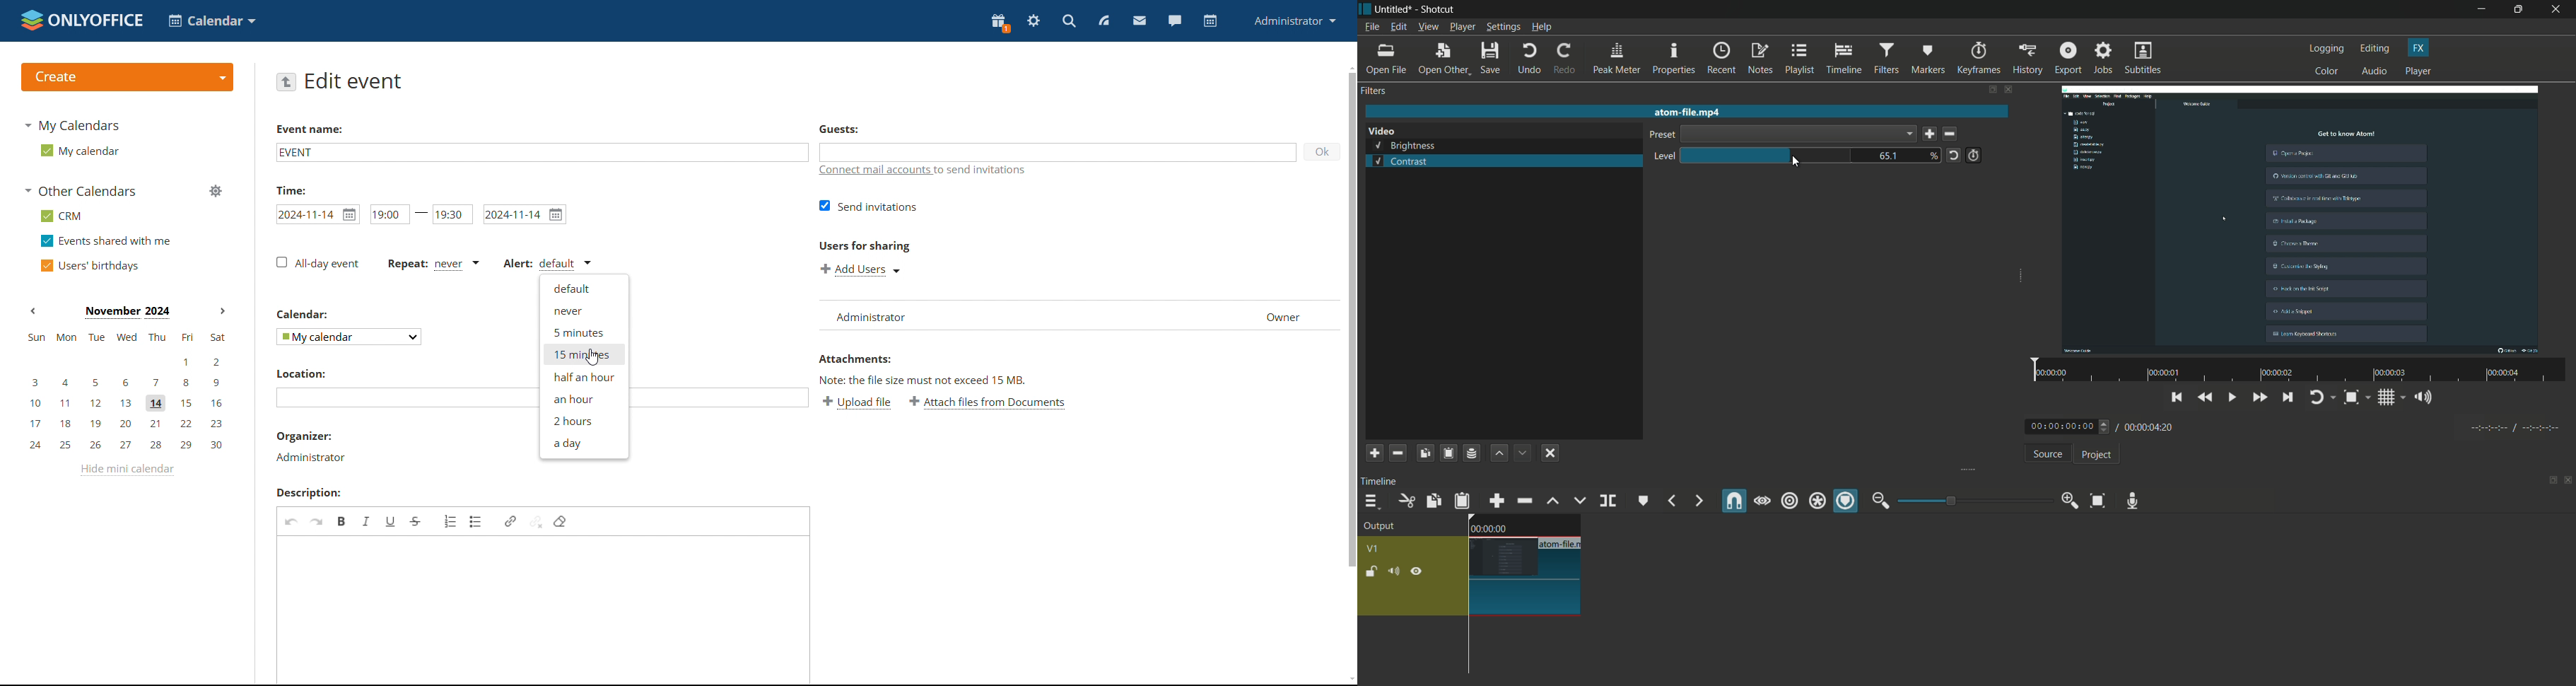 The height and width of the screenshot is (700, 2576). I want to click on events shared with me, so click(107, 241).